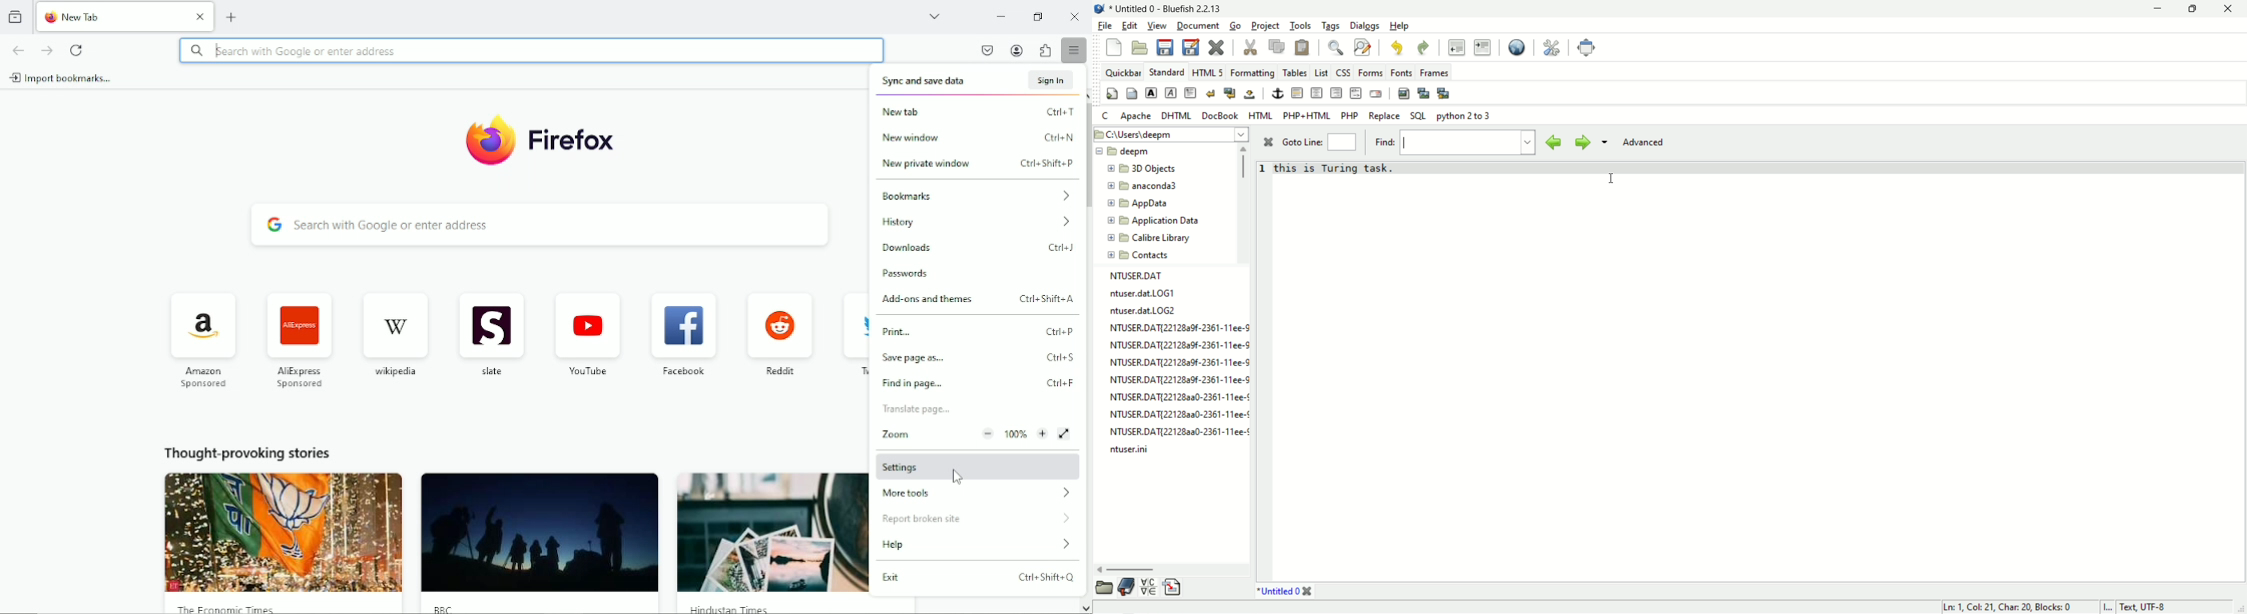 The image size is (2268, 616). What do you see at coordinates (1140, 313) in the screenshot?
I see `ntuser.dat.LOG2` at bounding box center [1140, 313].